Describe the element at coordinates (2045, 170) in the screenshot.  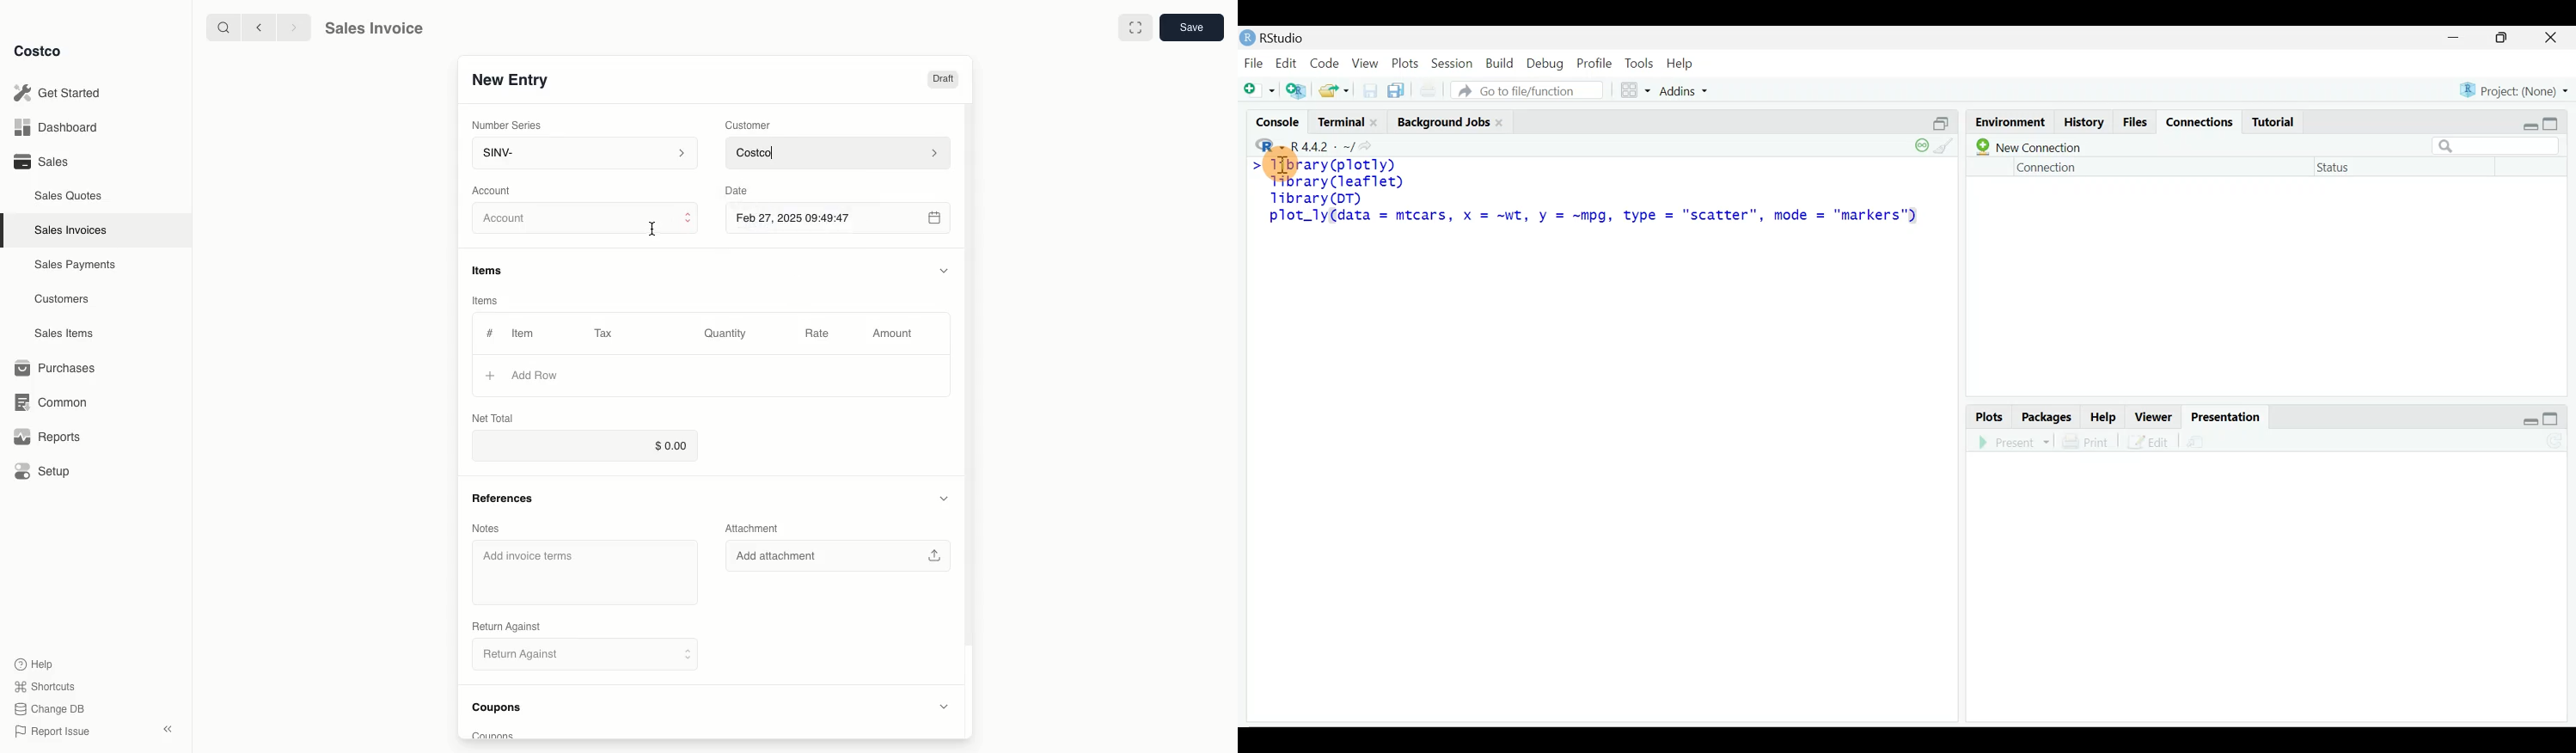
I see `Connection` at that location.